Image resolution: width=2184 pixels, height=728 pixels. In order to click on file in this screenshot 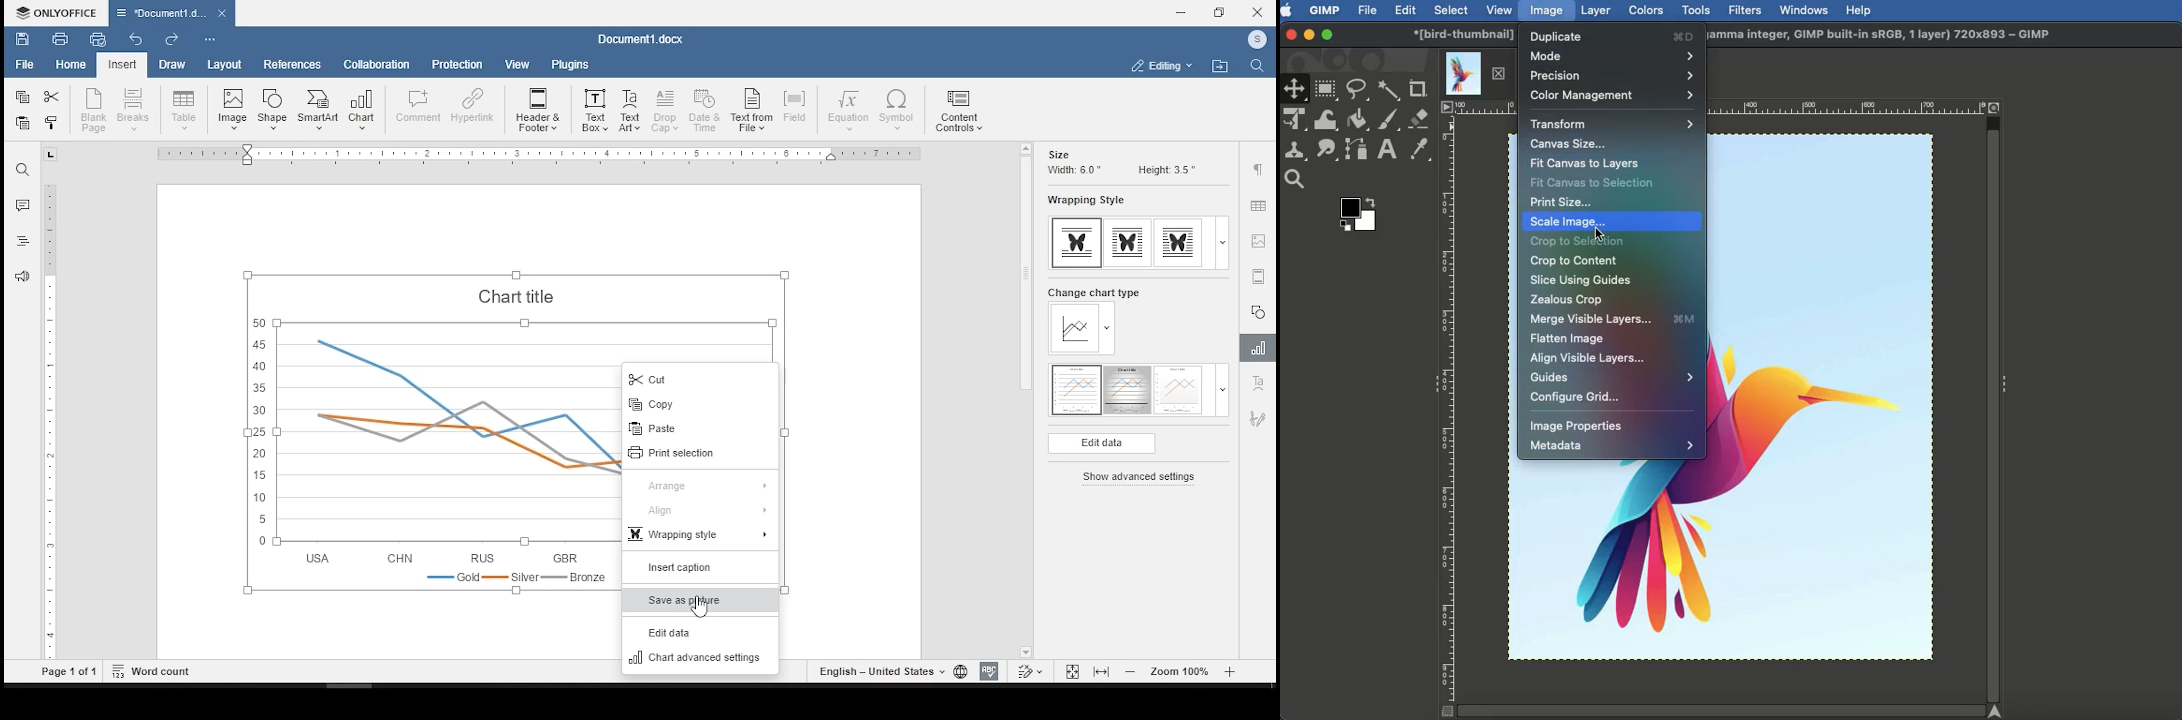, I will do `click(24, 65)`.